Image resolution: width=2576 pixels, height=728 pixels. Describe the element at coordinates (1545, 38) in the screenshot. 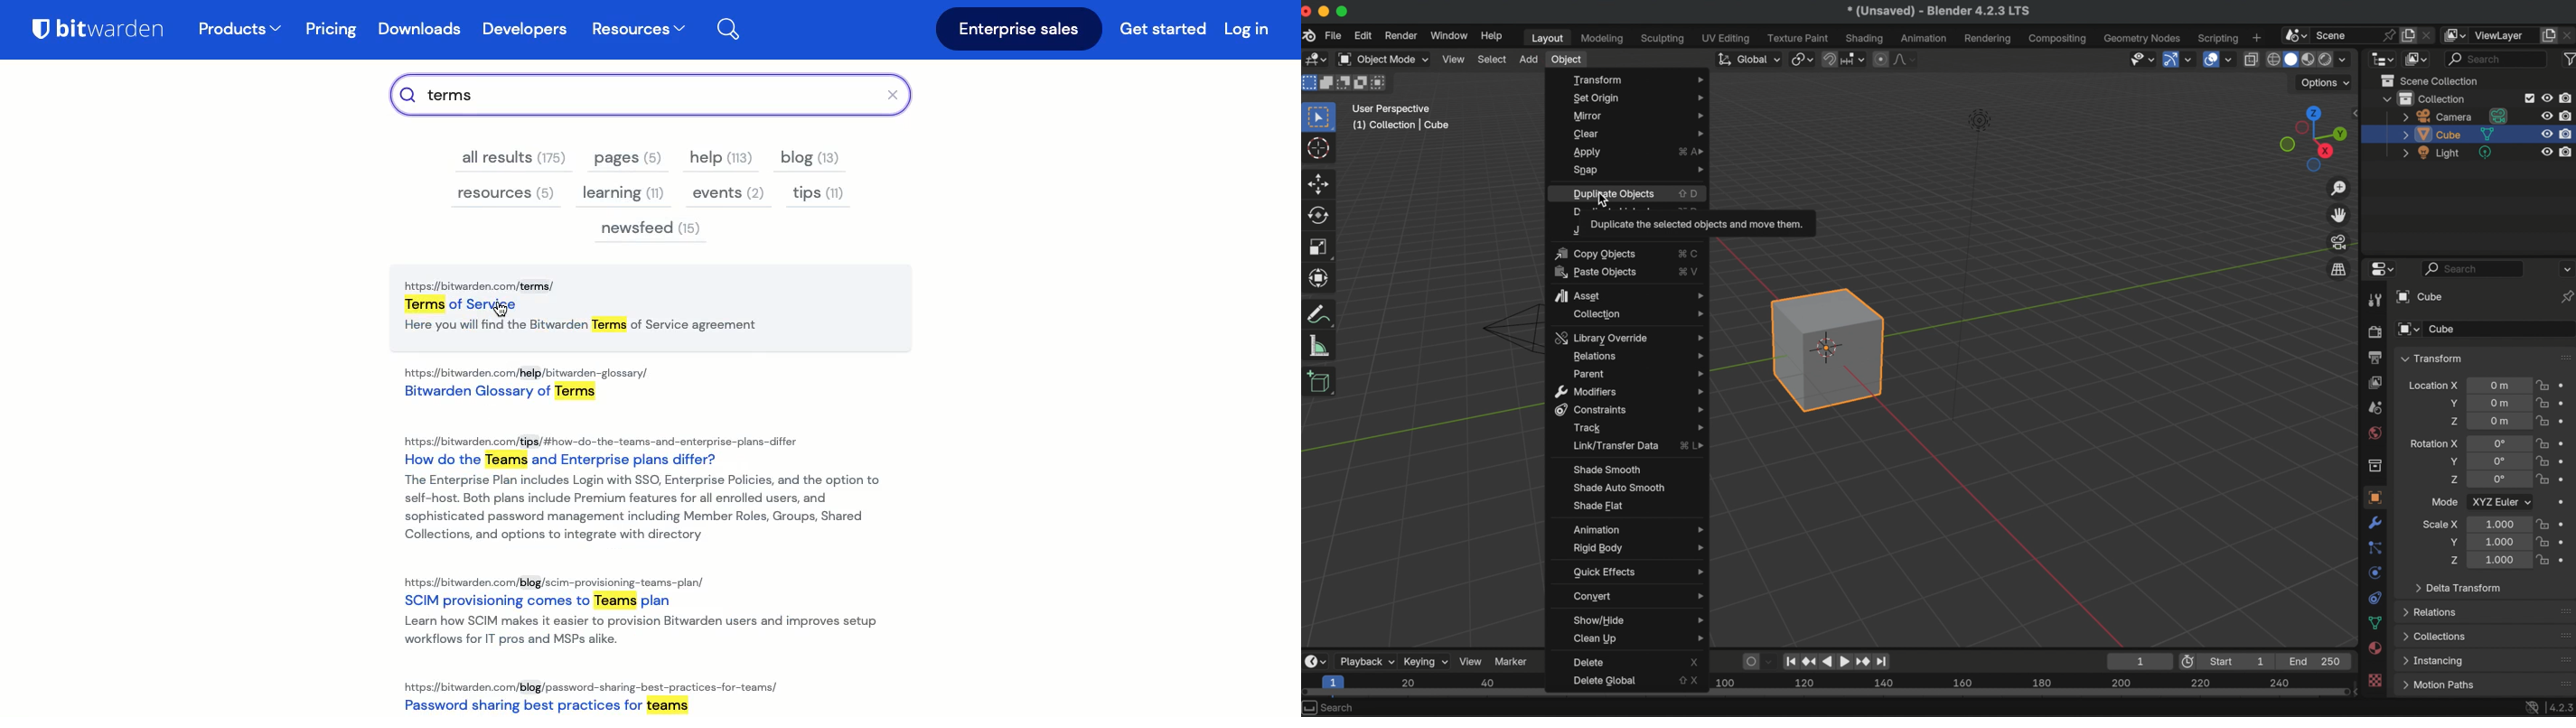

I see `layout` at that location.